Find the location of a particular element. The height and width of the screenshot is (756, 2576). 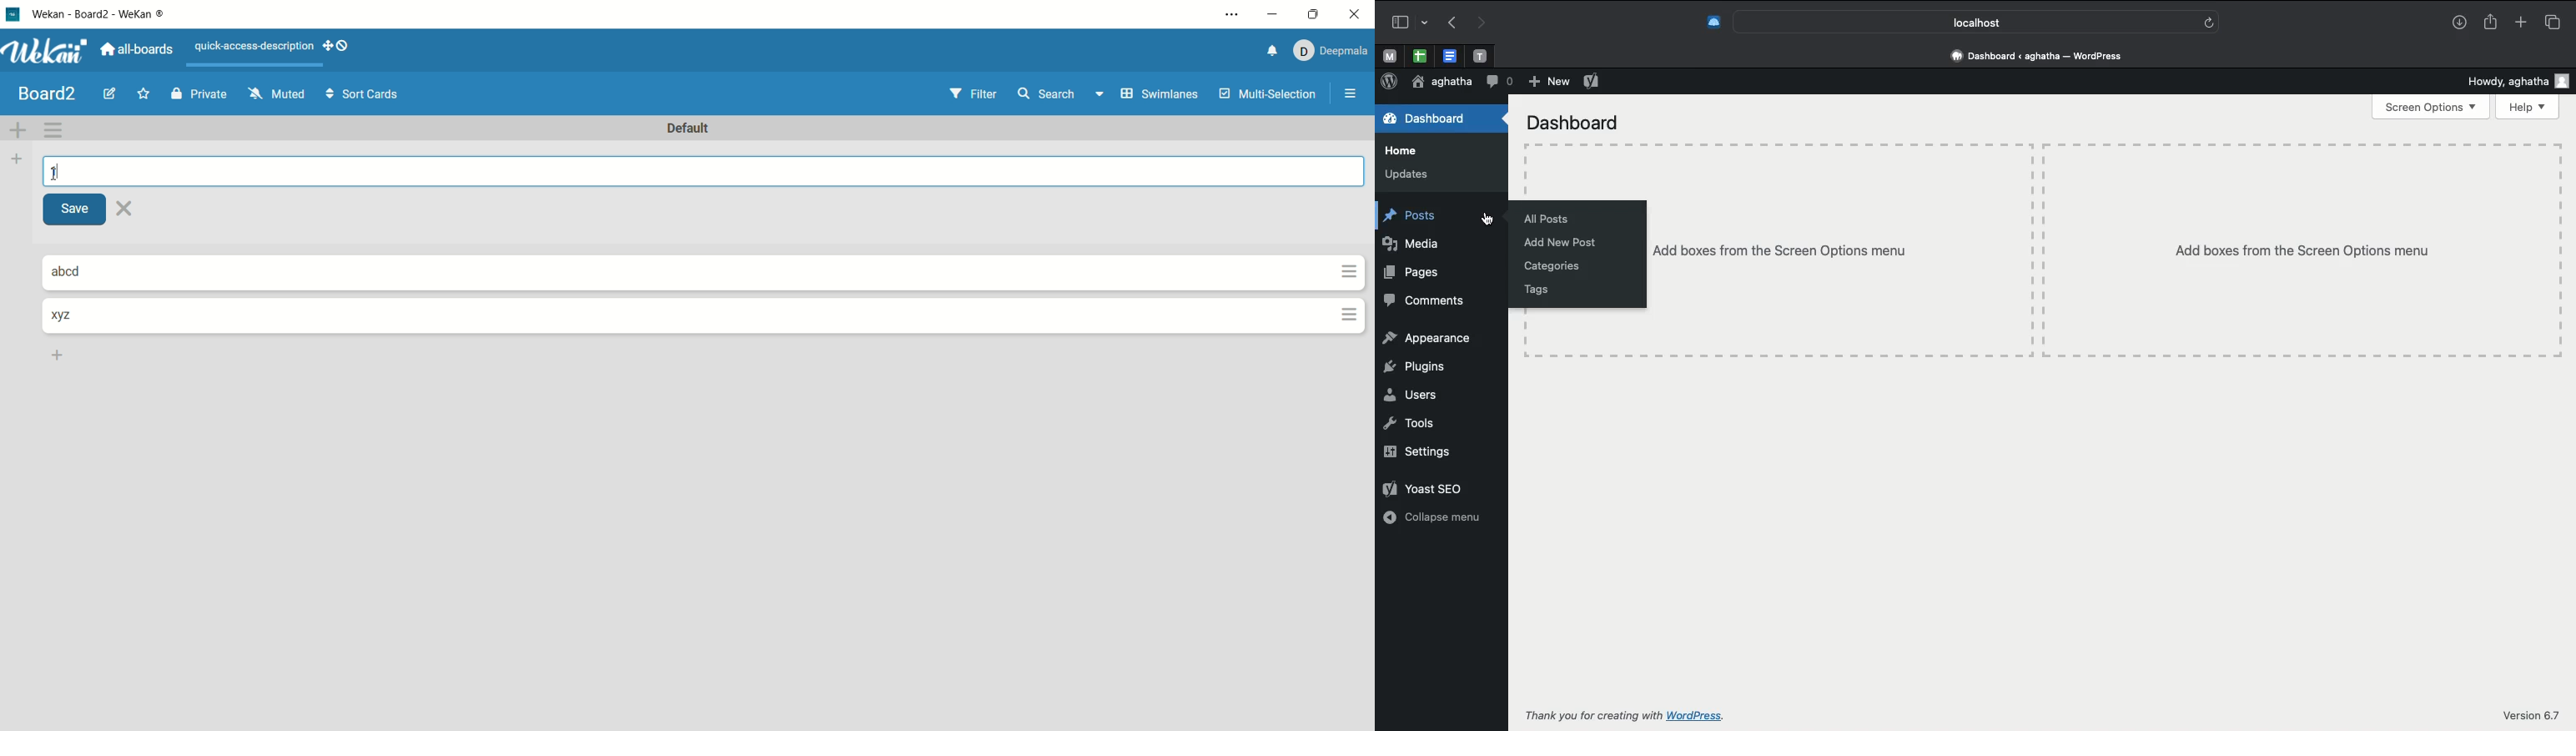

All posts is located at coordinates (1544, 219).